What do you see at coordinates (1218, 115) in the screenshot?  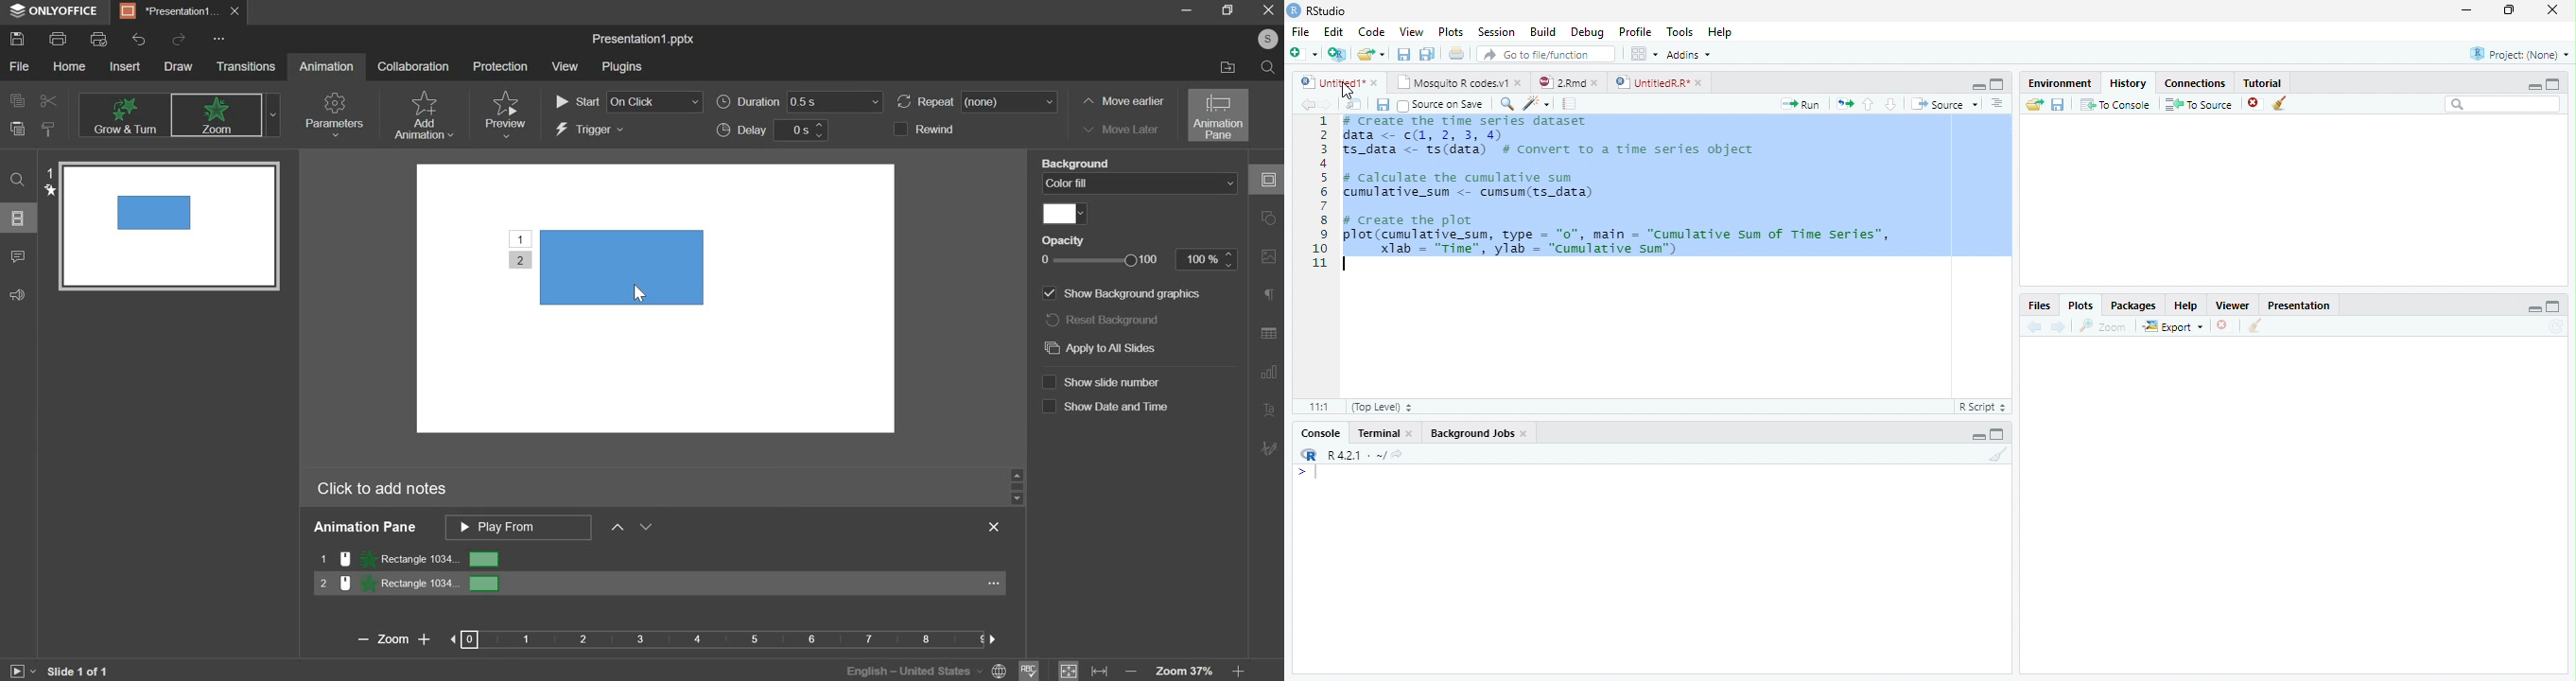 I see `animation pane` at bounding box center [1218, 115].